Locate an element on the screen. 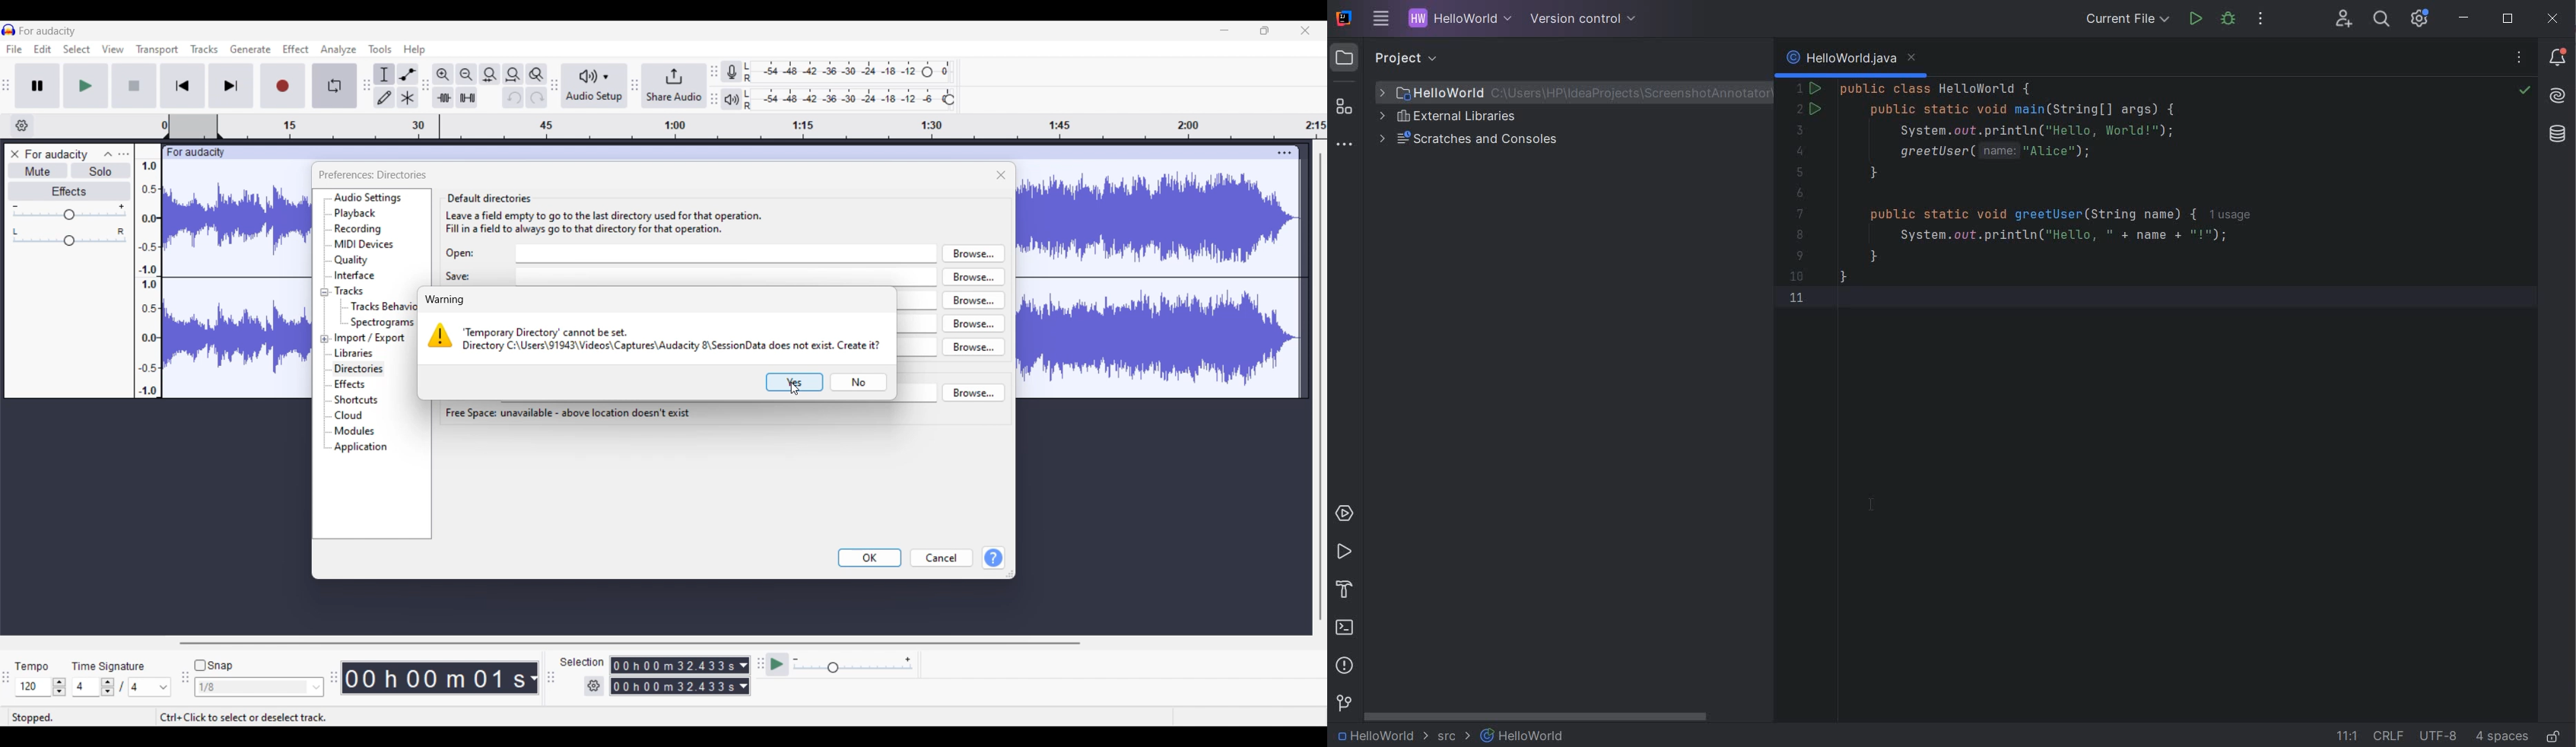 This screenshot has width=2576, height=756. Indicates text box for save is located at coordinates (458, 276).